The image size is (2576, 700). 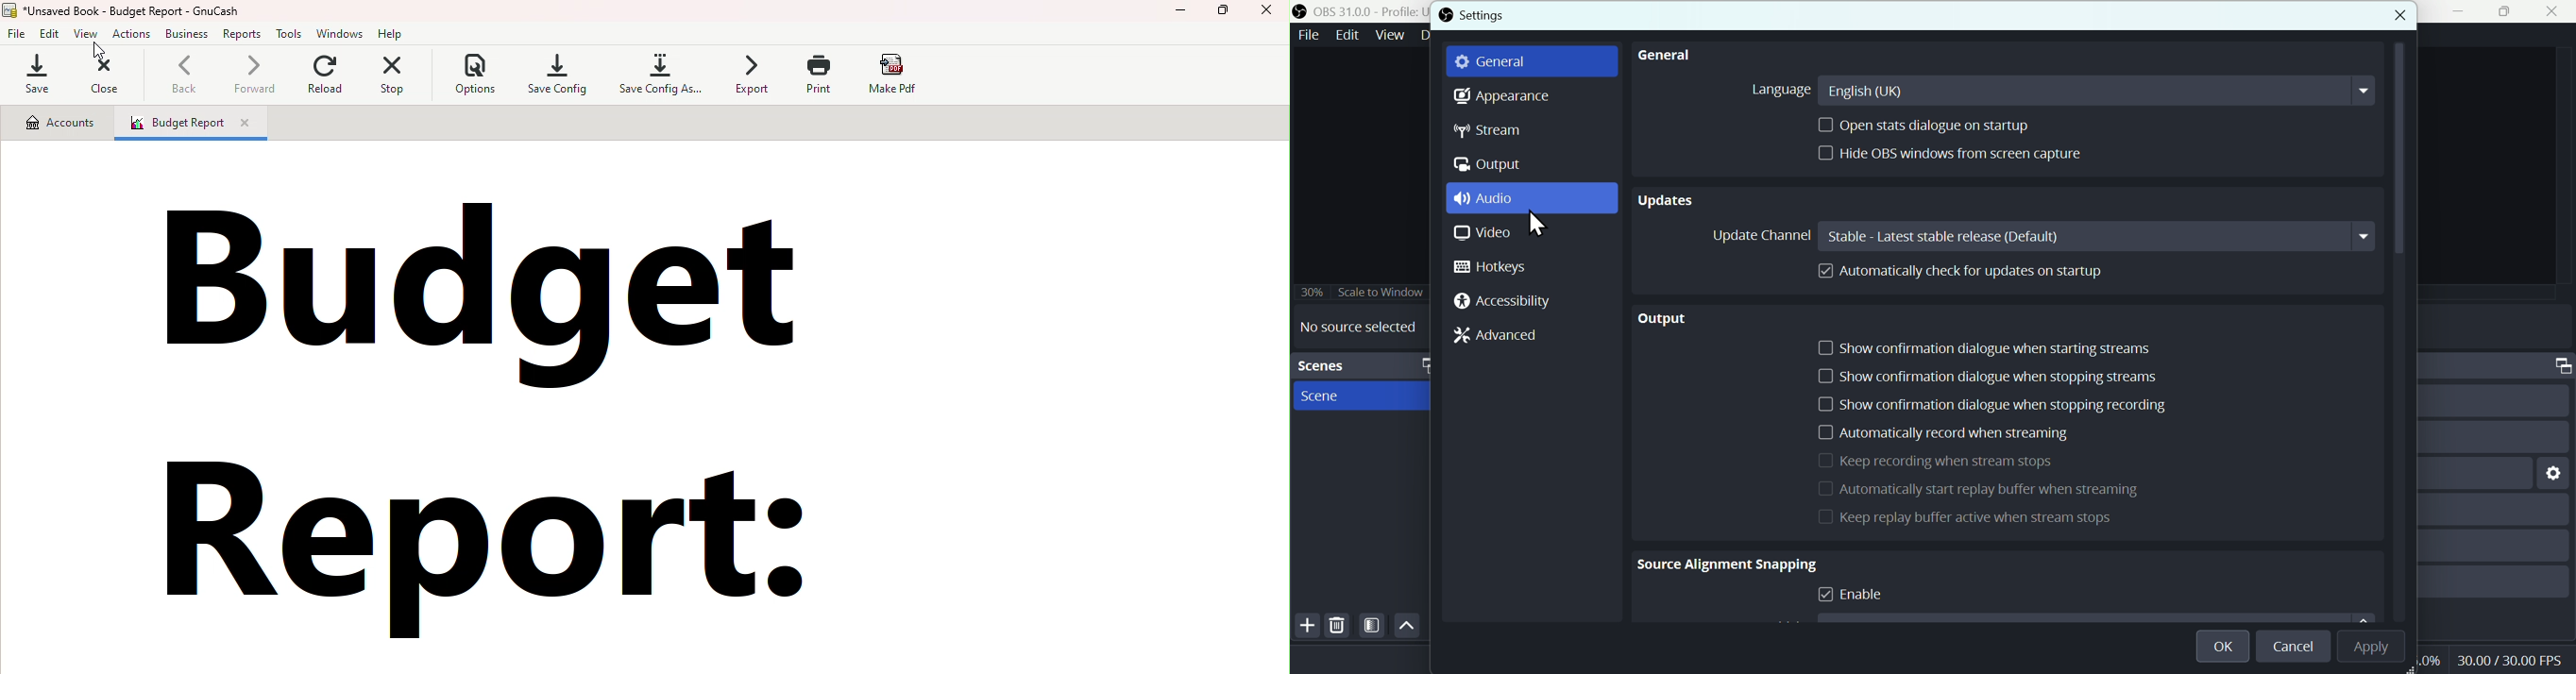 What do you see at coordinates (1949, 126) in the screenshot?
I see `Open stats dialogue on startup` at bounding box center [1949, 126].